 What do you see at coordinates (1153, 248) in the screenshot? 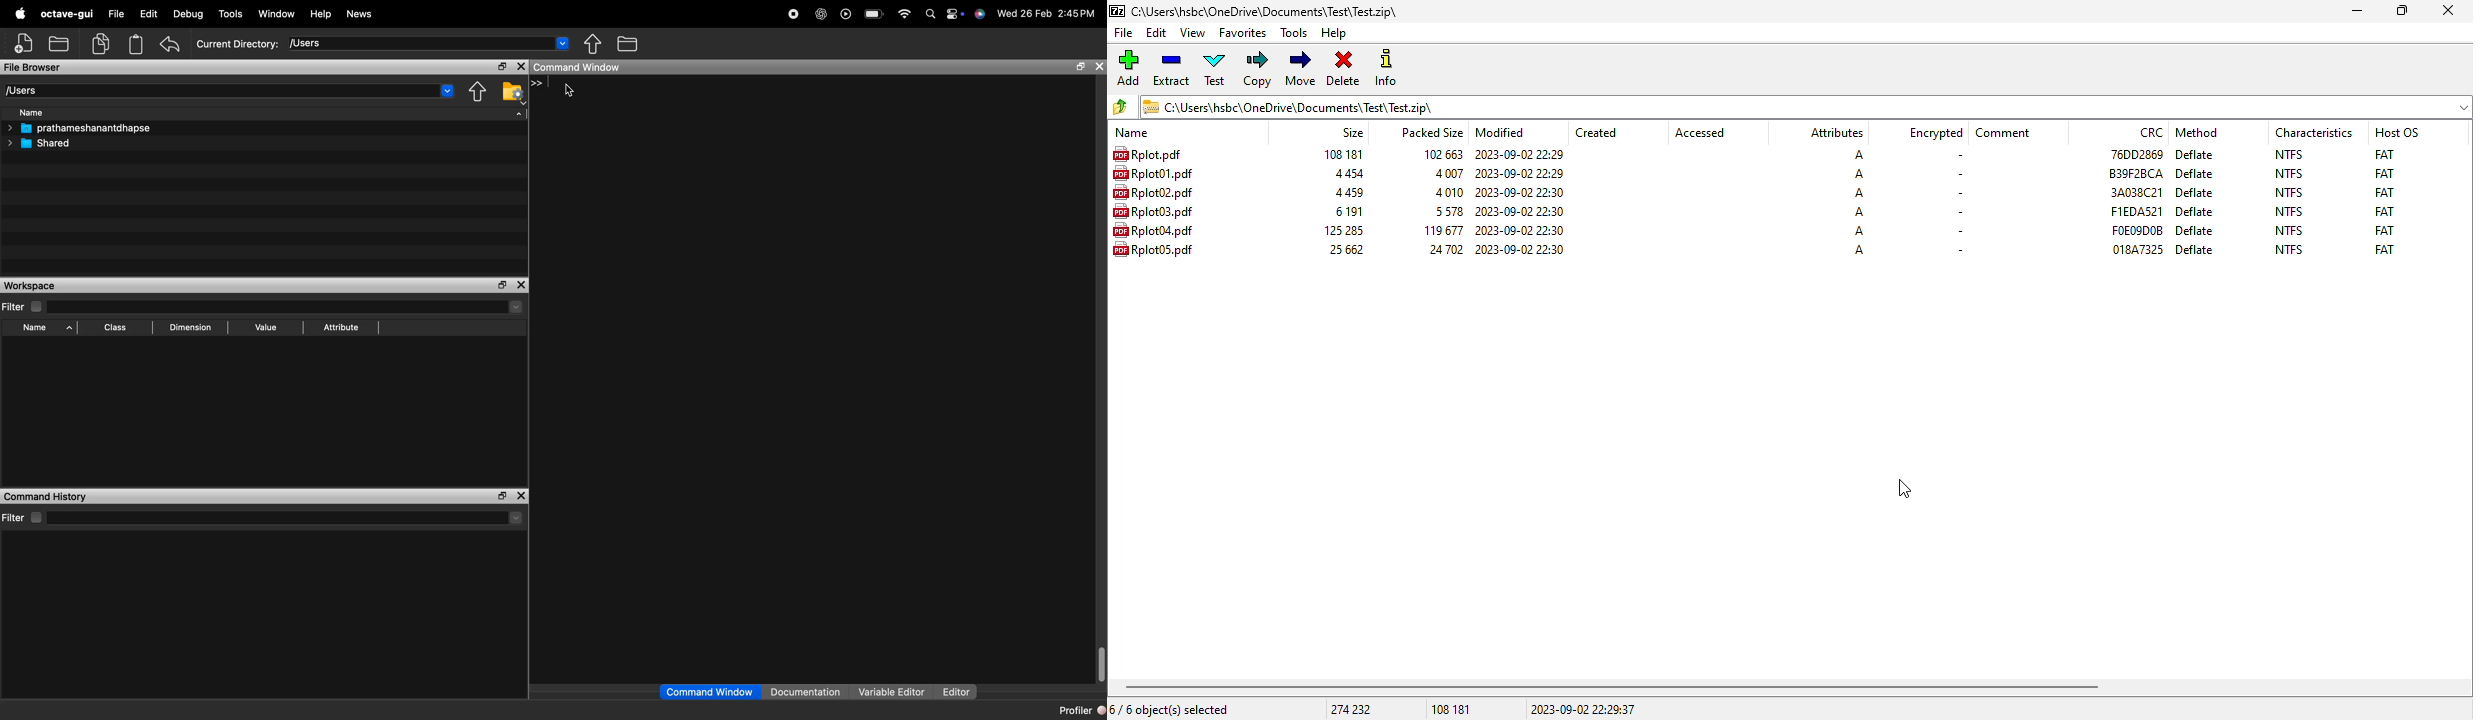
I see `file` at bounding box center [1153, 248].